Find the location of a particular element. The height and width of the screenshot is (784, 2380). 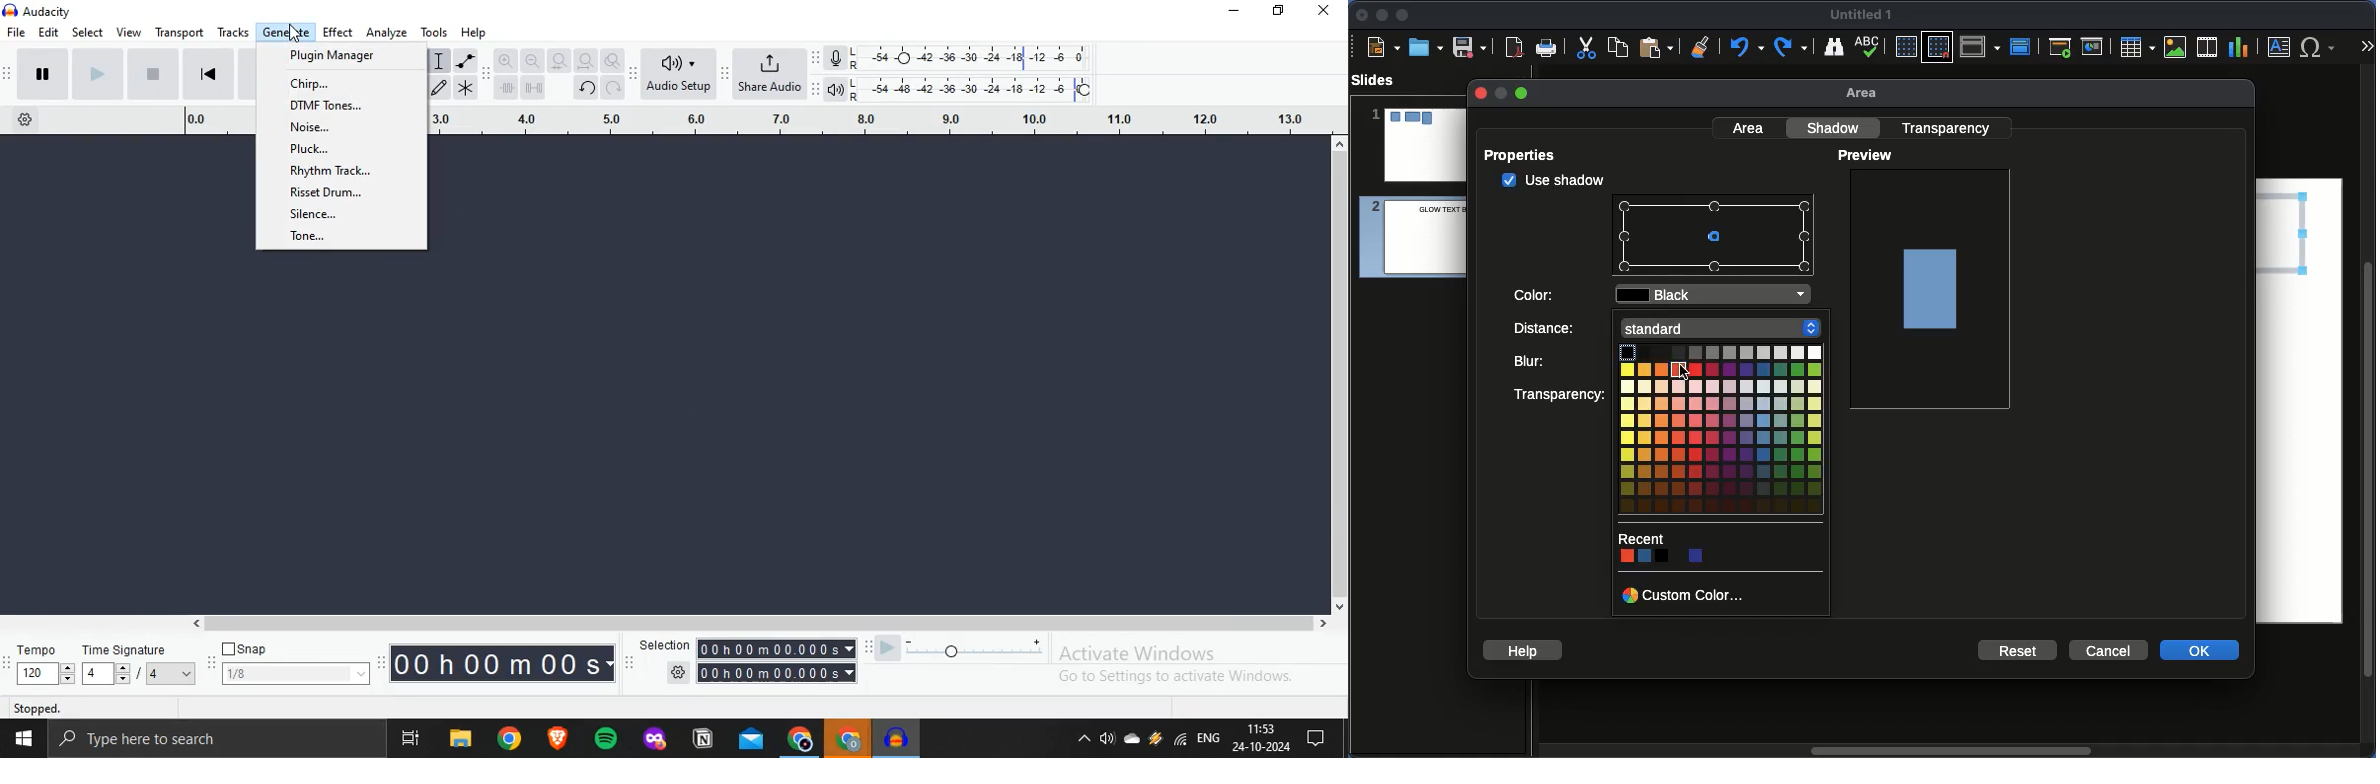

View is located at coordinates (129, 32).